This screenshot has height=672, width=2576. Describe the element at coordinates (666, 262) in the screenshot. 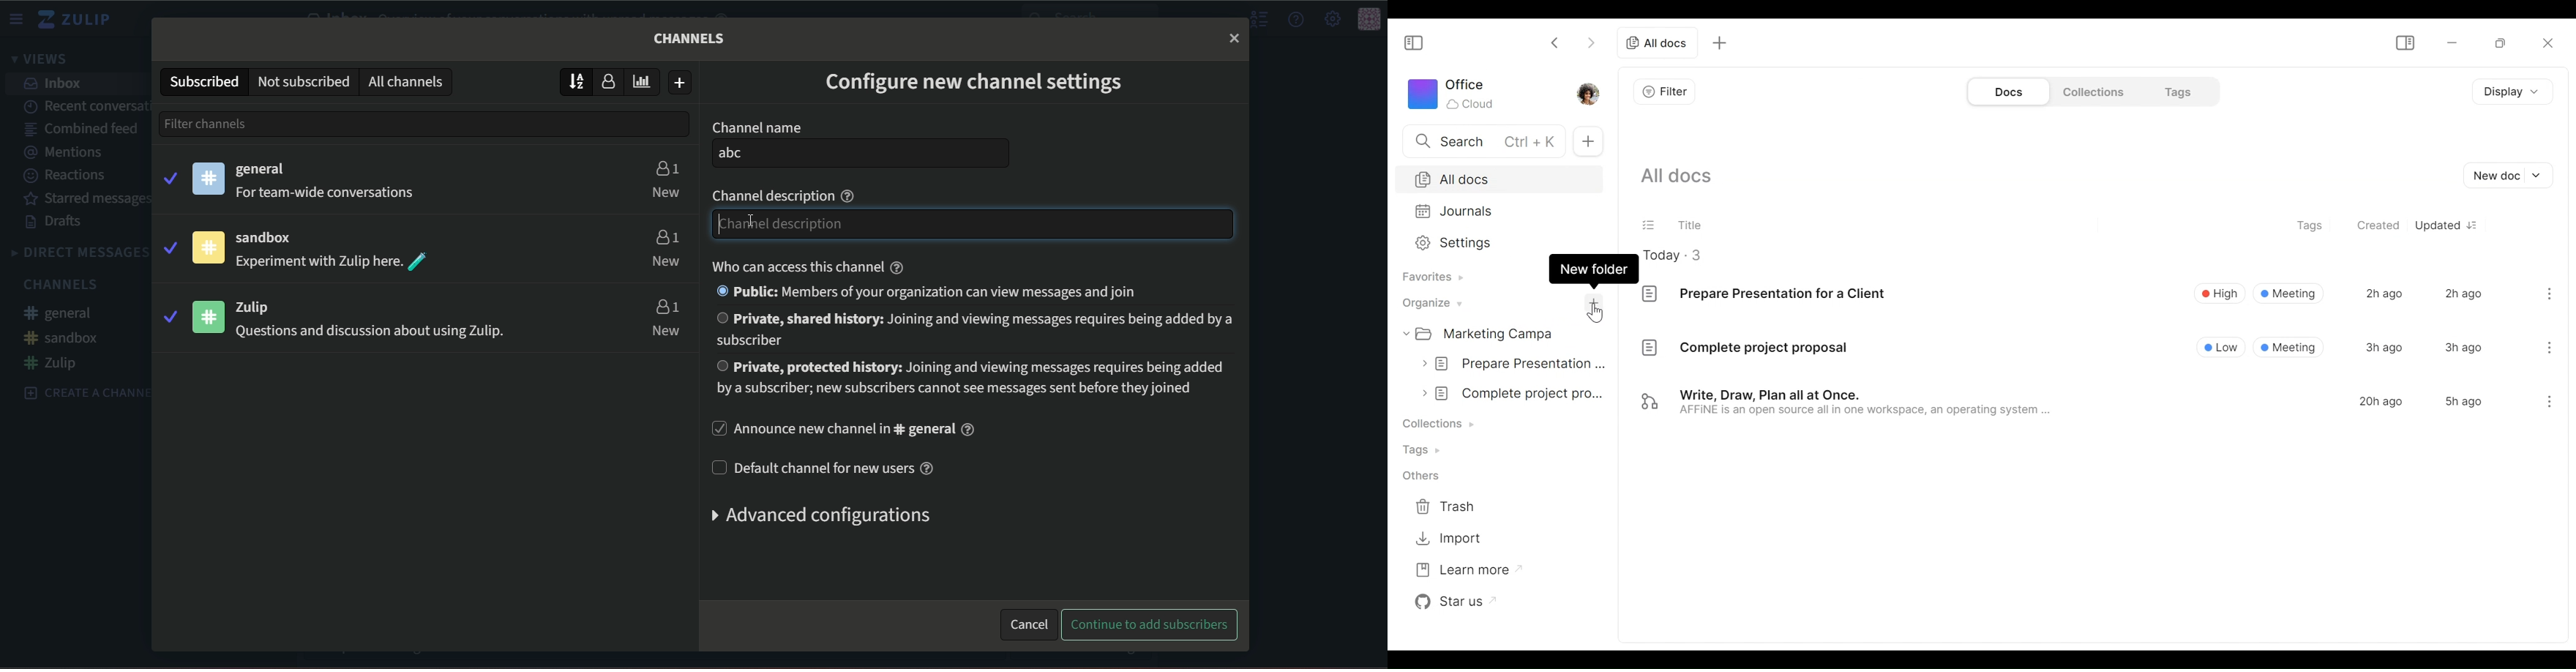

I see `new` at that location.